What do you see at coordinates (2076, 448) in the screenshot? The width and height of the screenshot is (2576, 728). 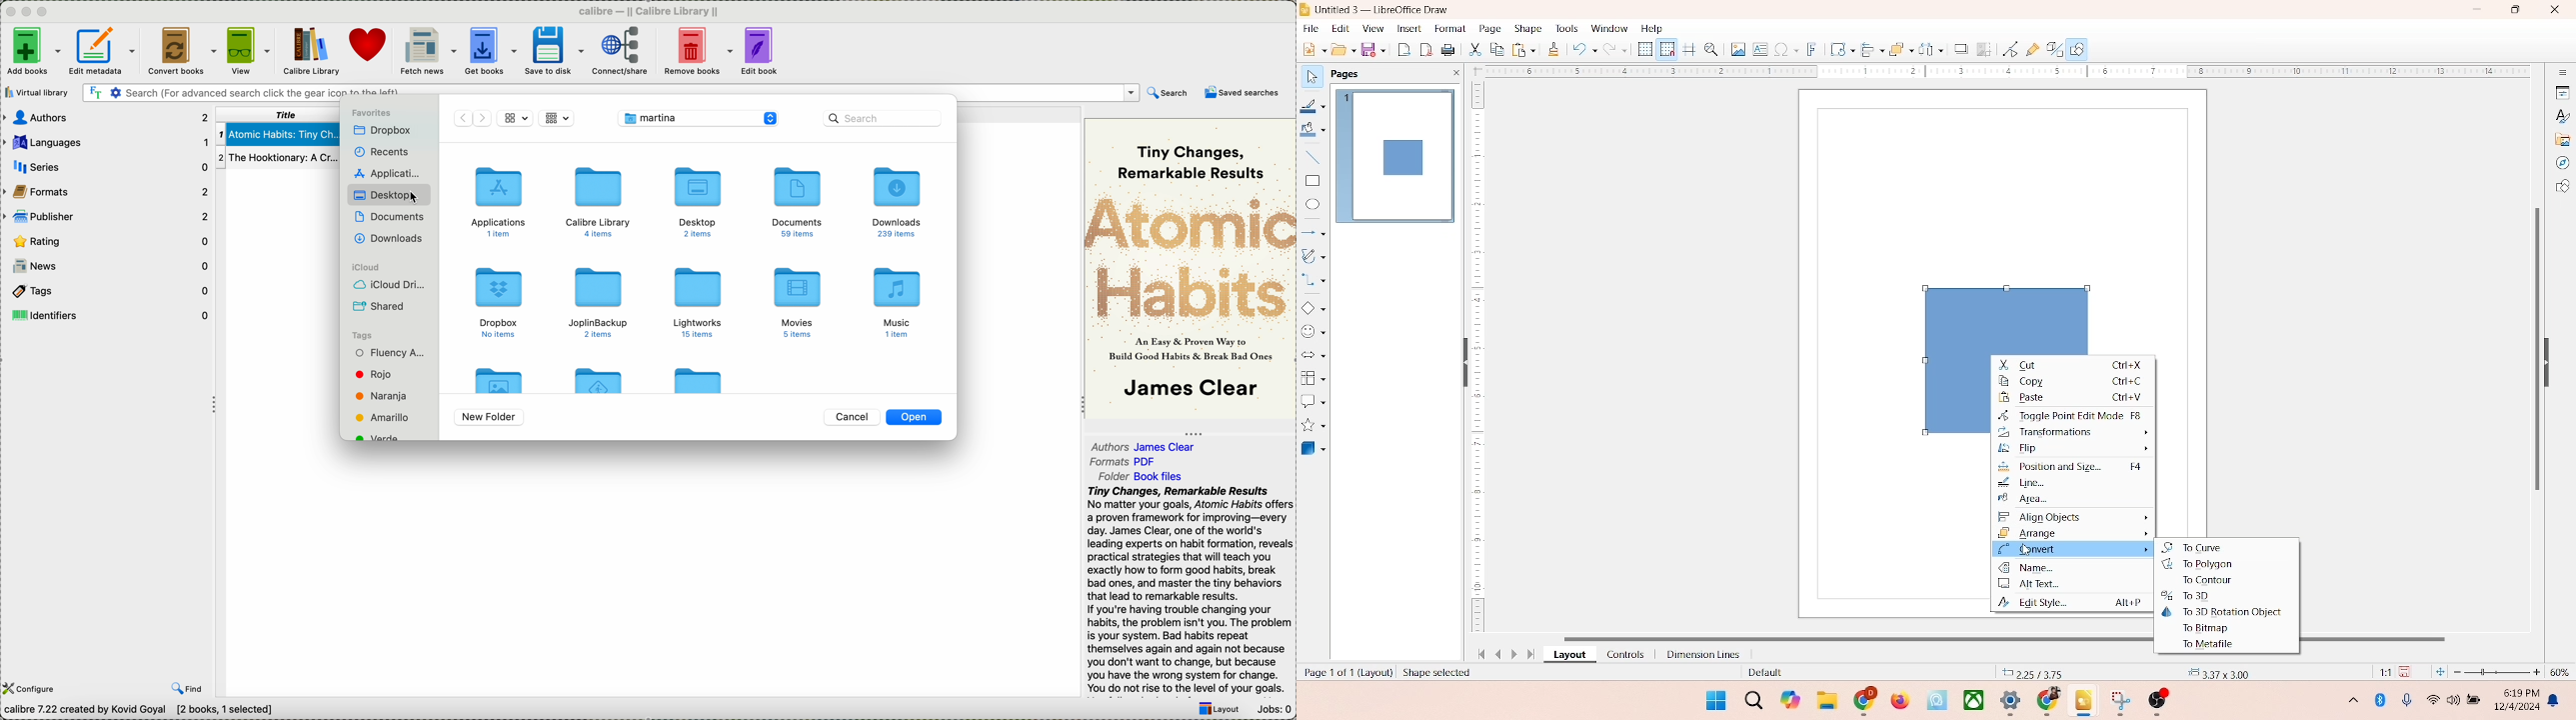 I see `flip` at bounding box center [2076, 448].